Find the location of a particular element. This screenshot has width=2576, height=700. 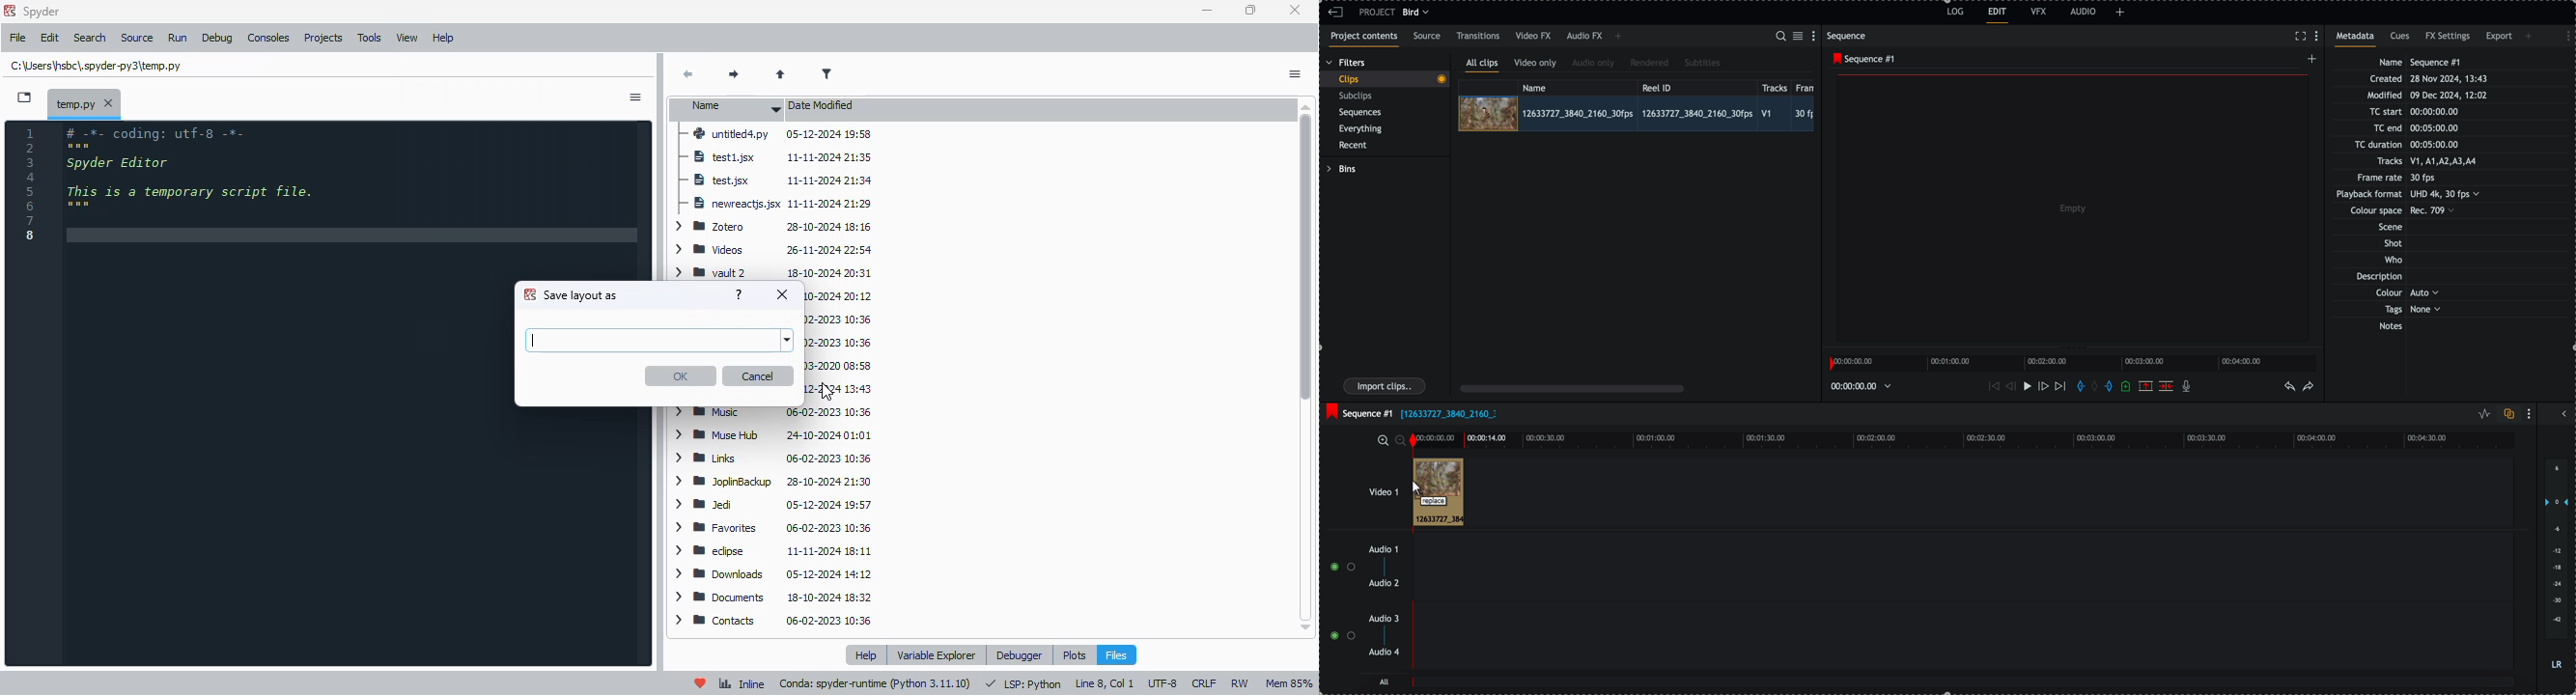

cursor is located at coordinates (826, 392).